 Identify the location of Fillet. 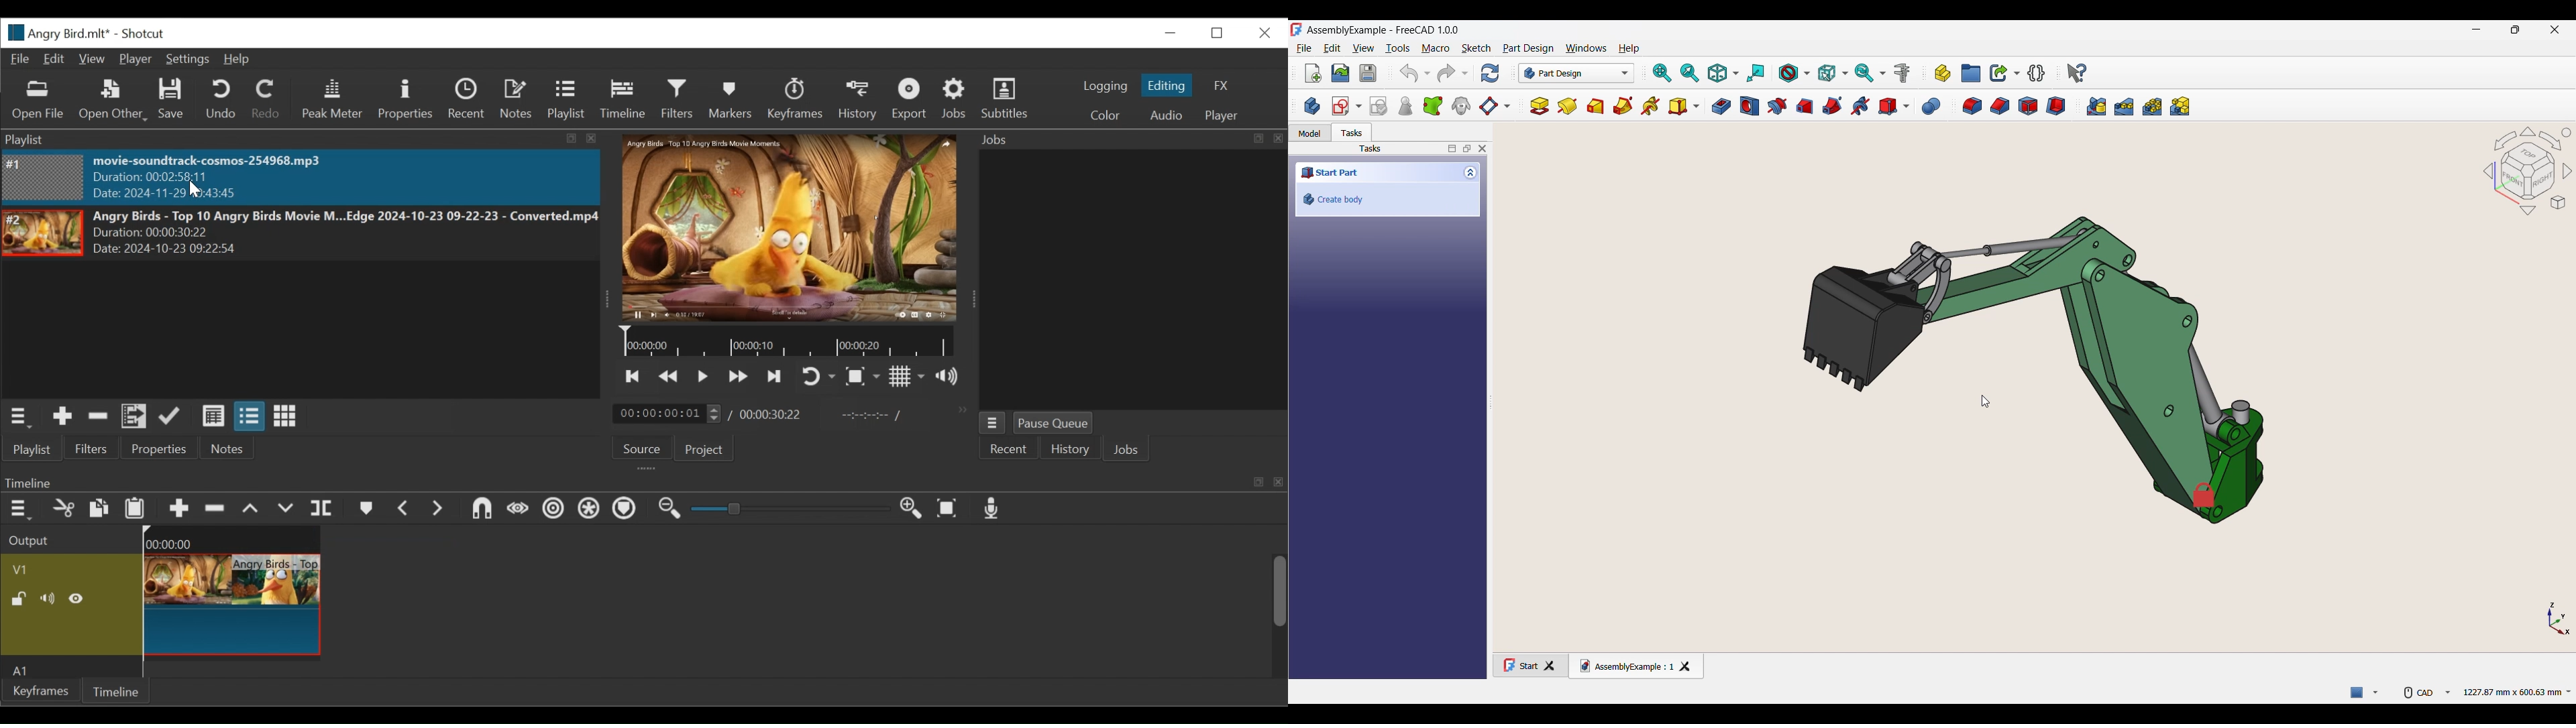
(1972, 107).